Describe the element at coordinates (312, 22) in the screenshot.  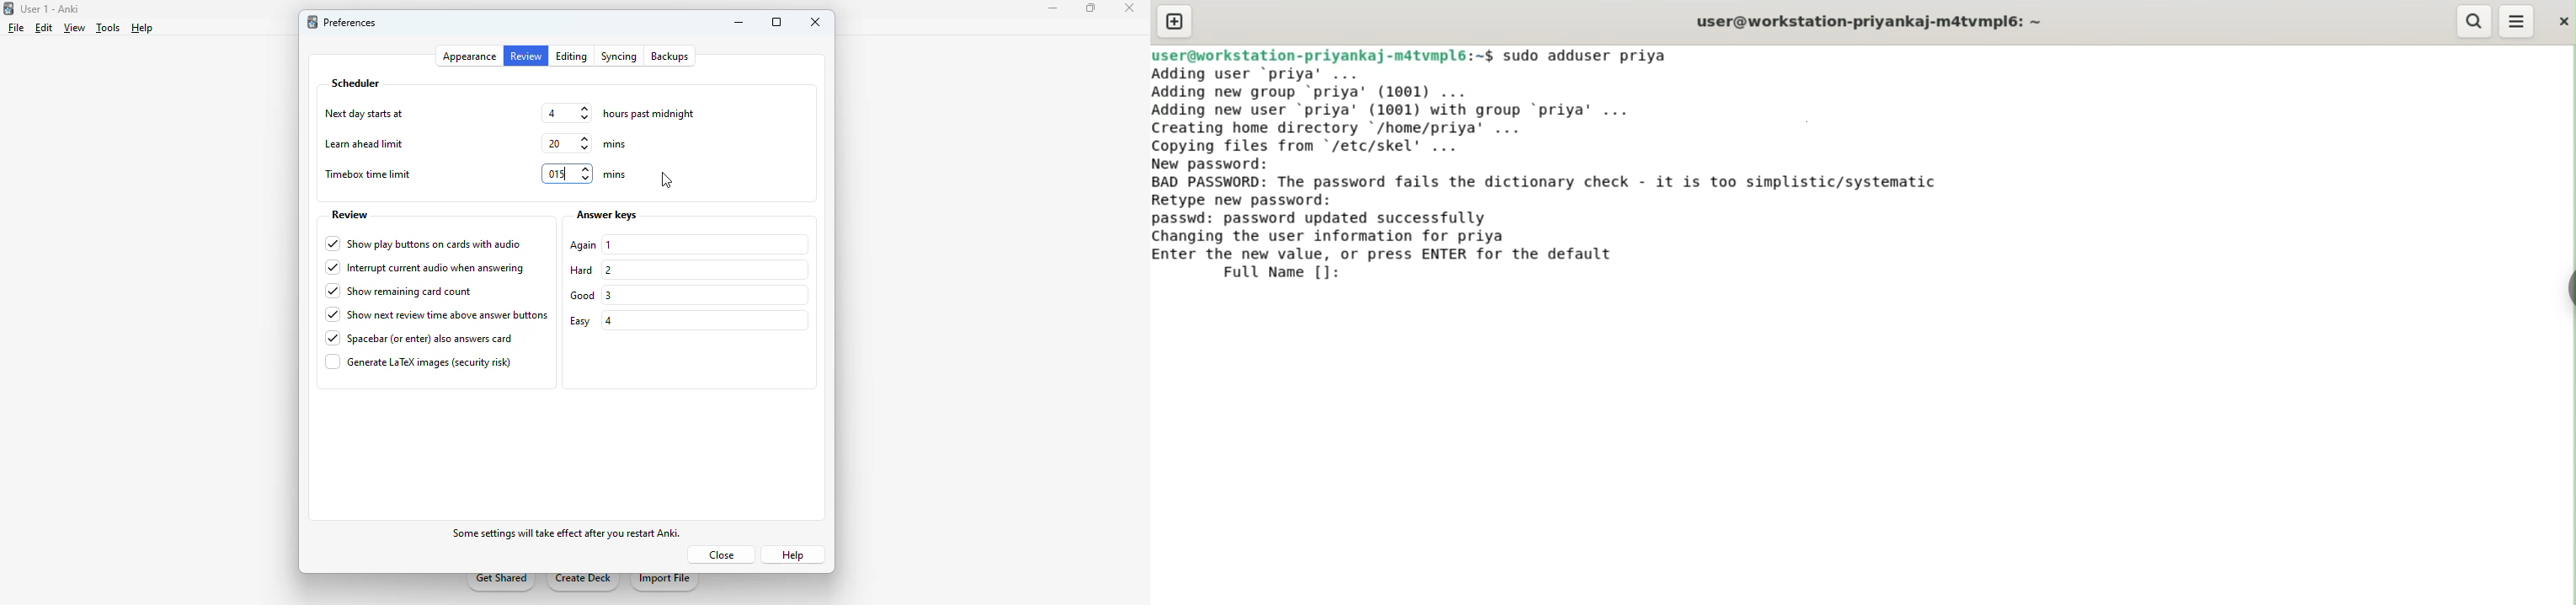
I see `logo` at that location.